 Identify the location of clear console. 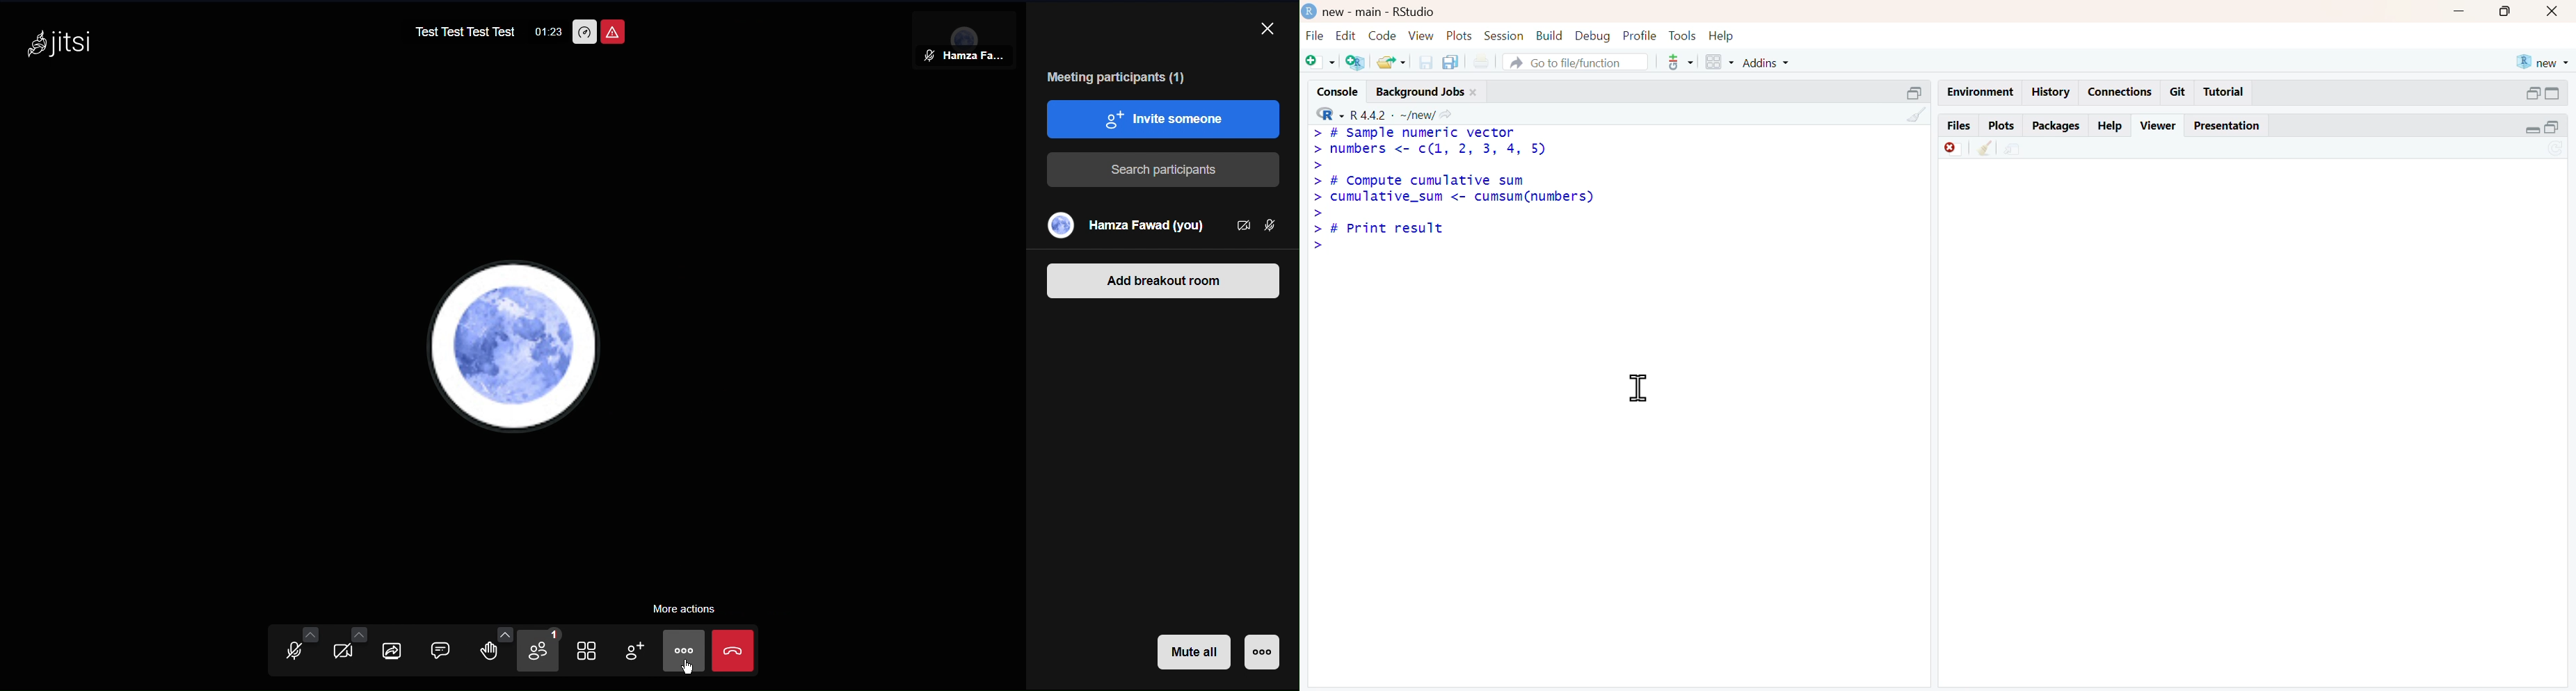
(1986, 148).